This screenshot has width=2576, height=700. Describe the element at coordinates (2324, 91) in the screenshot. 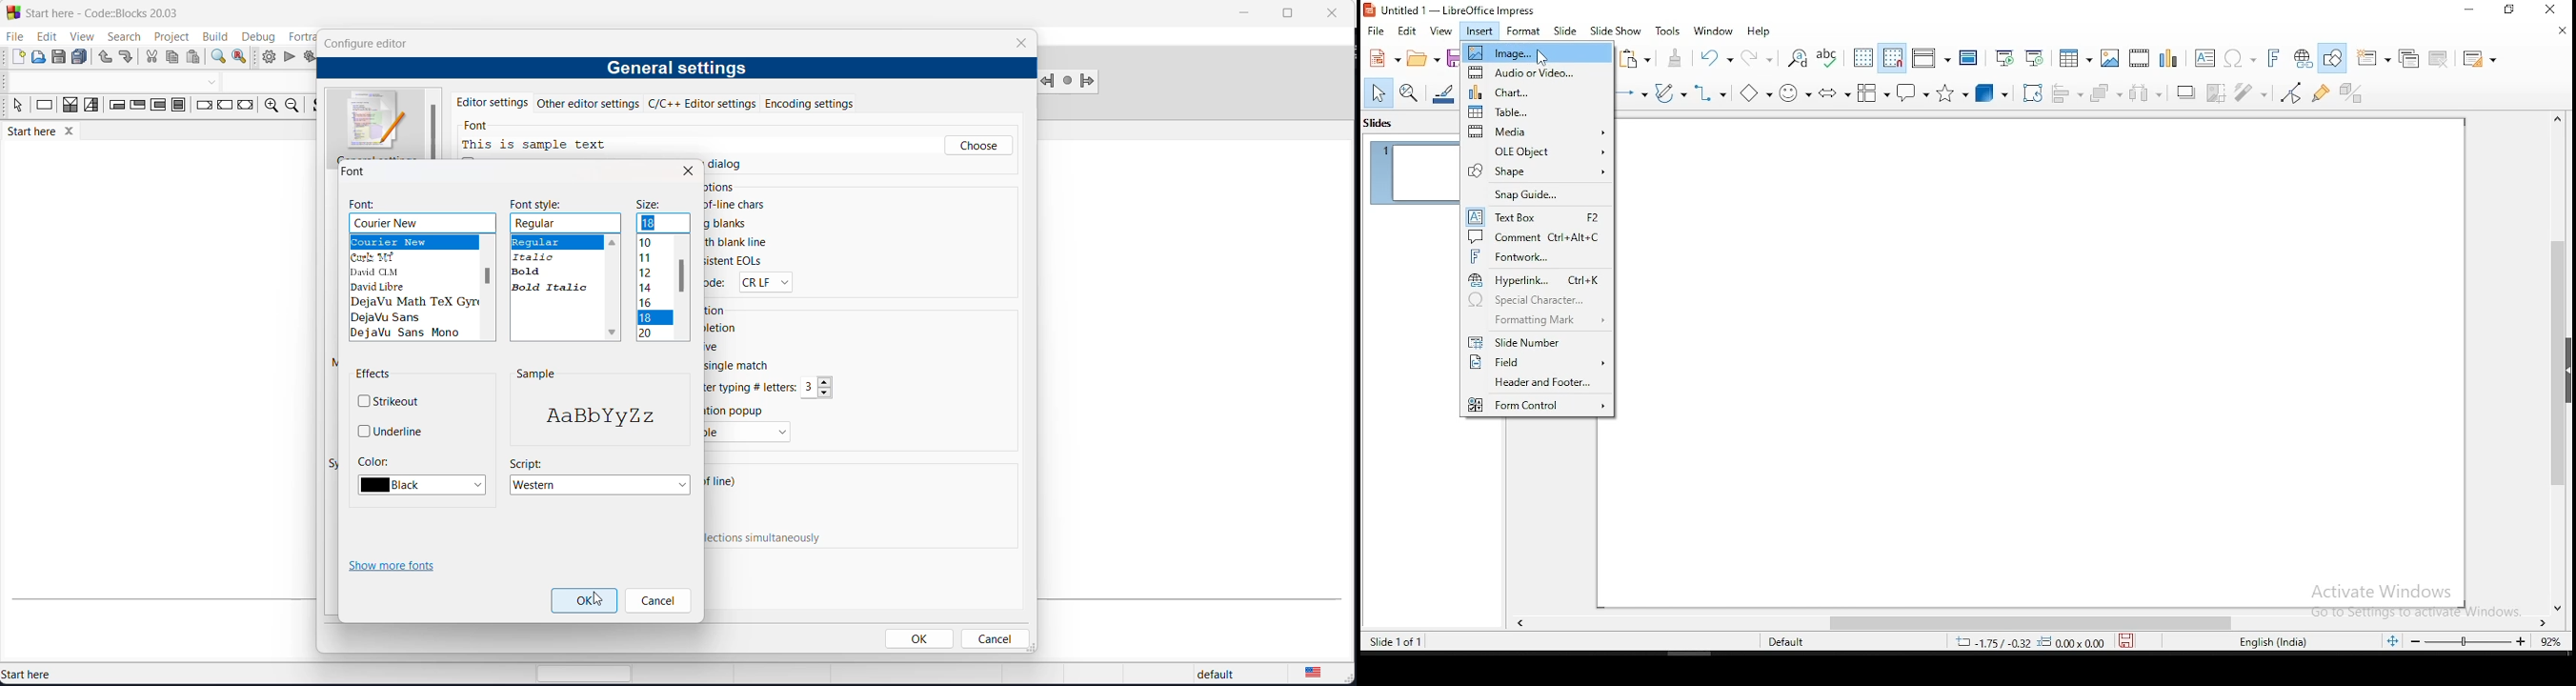

I see `show gluepoint functions` at that location.